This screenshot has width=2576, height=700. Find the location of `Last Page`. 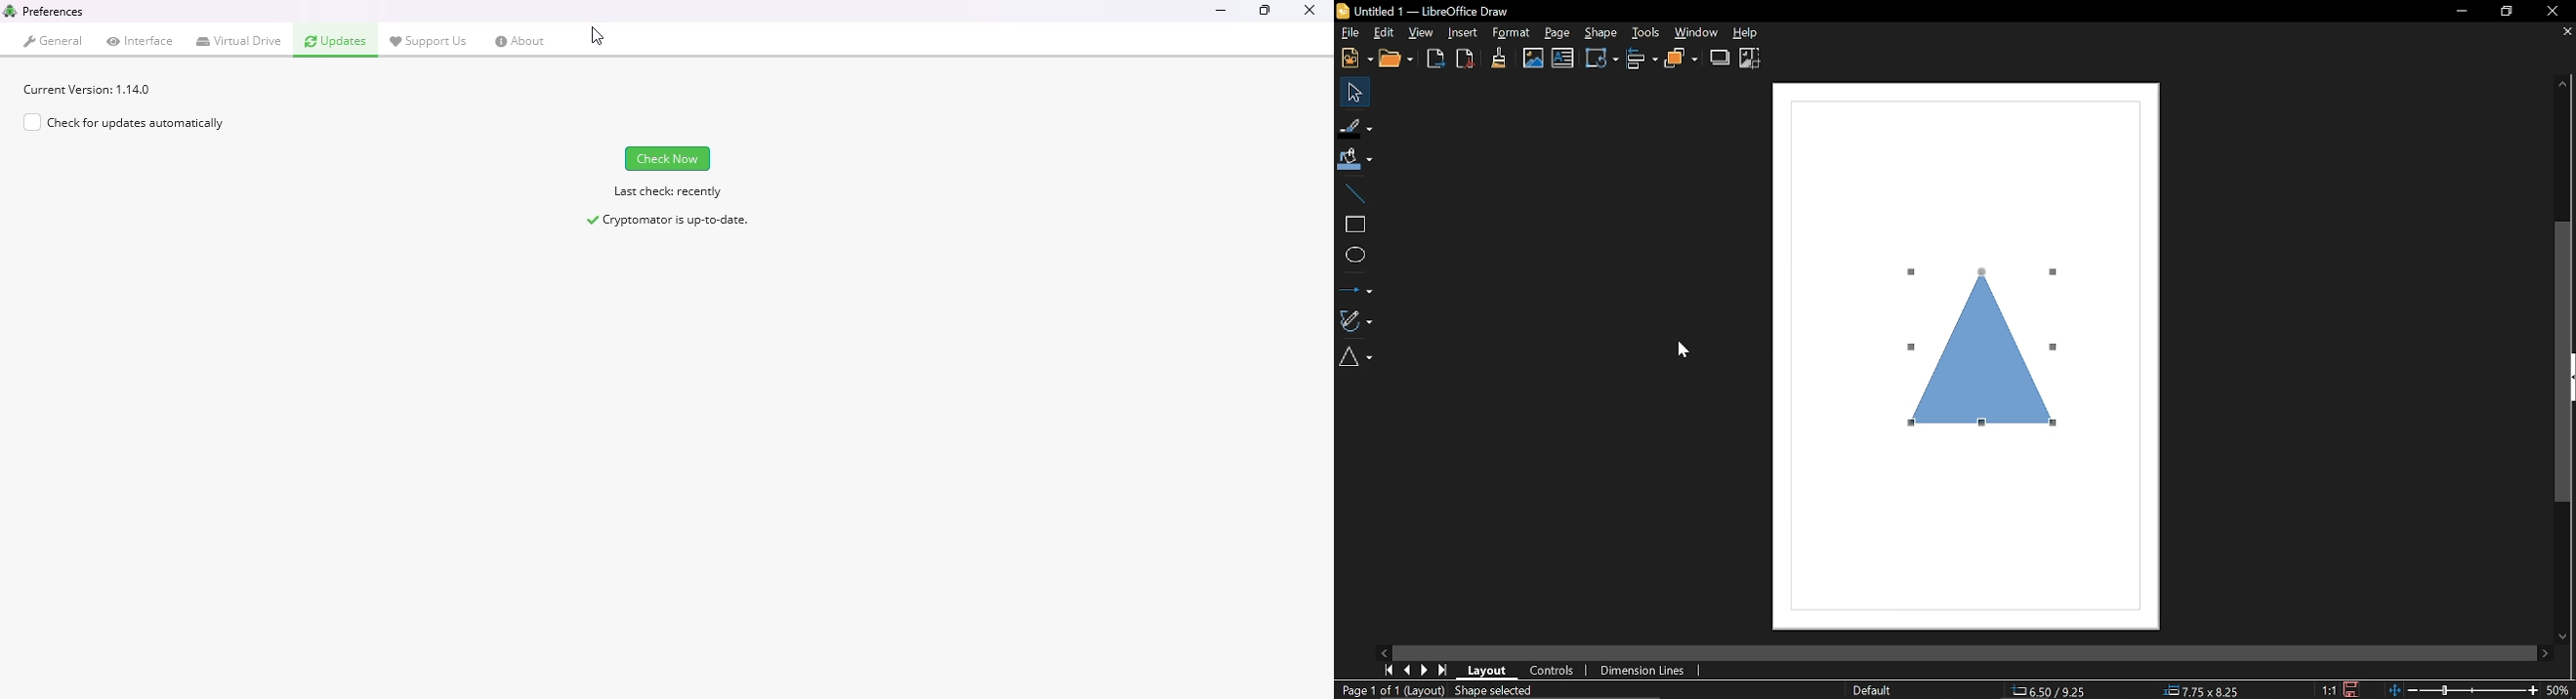

Last Page is located at coordinates (1444, 671).